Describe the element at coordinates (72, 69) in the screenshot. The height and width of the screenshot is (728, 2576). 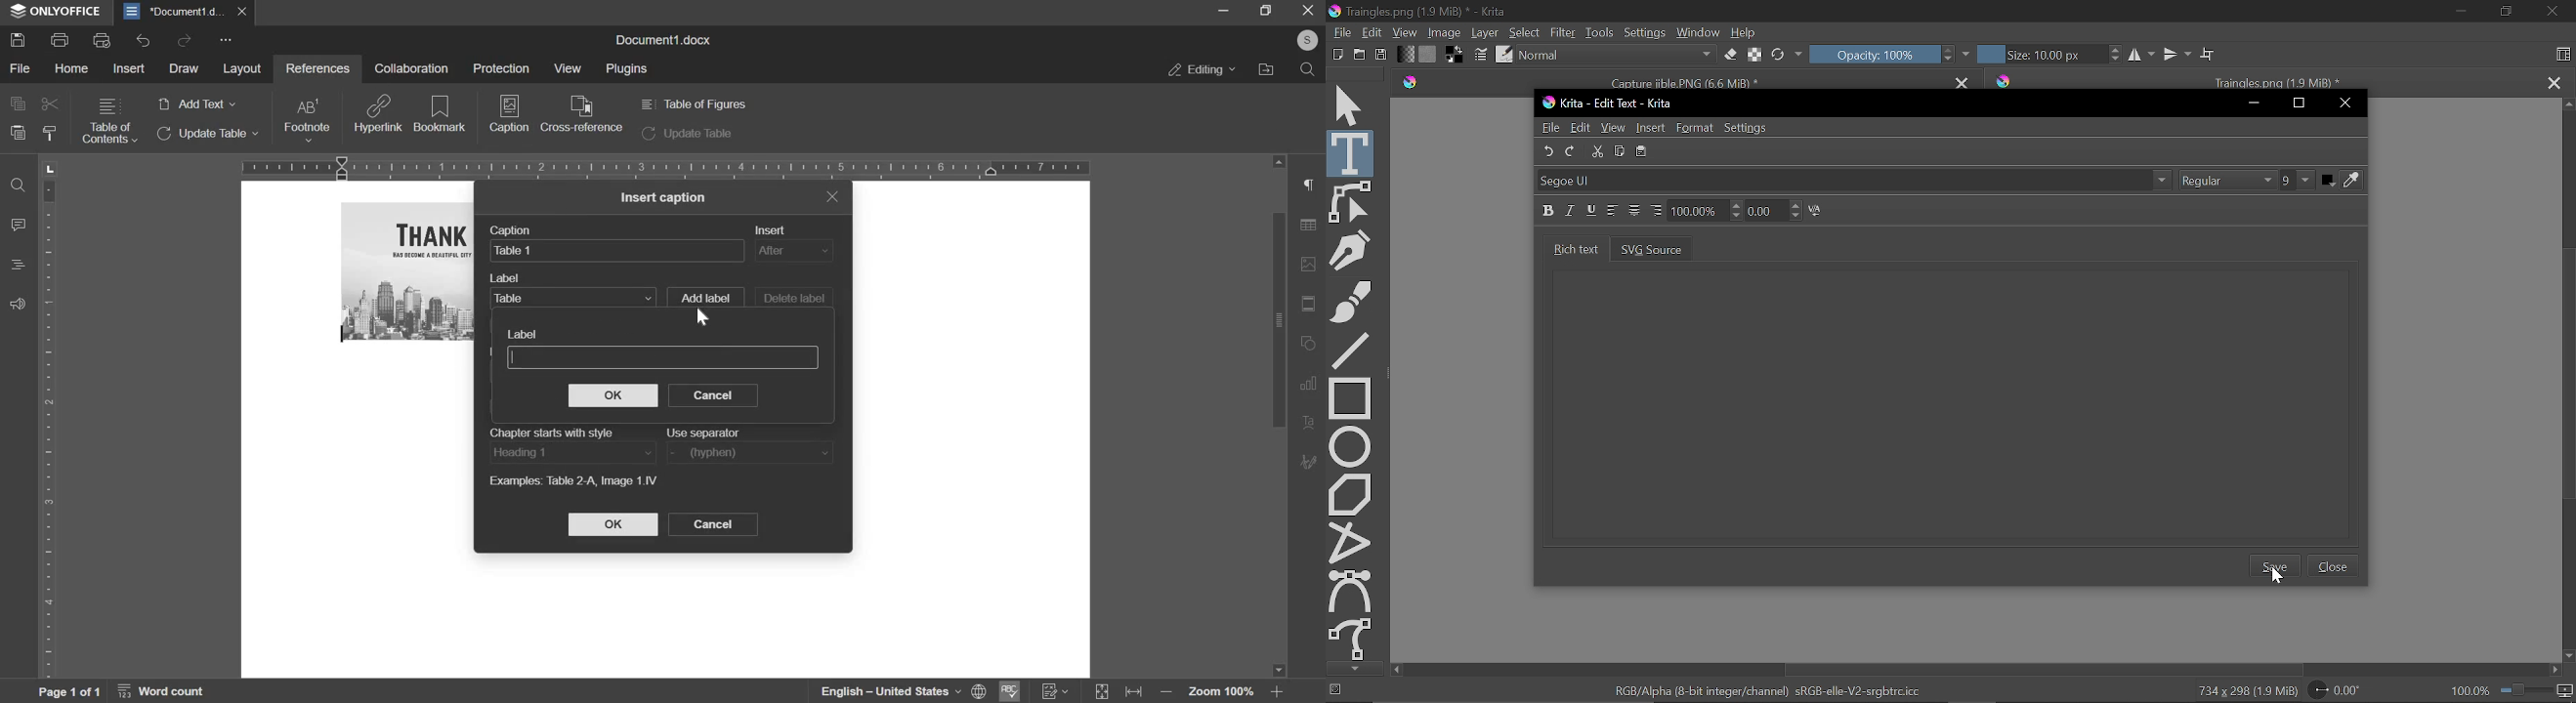
I see `home` at that location.